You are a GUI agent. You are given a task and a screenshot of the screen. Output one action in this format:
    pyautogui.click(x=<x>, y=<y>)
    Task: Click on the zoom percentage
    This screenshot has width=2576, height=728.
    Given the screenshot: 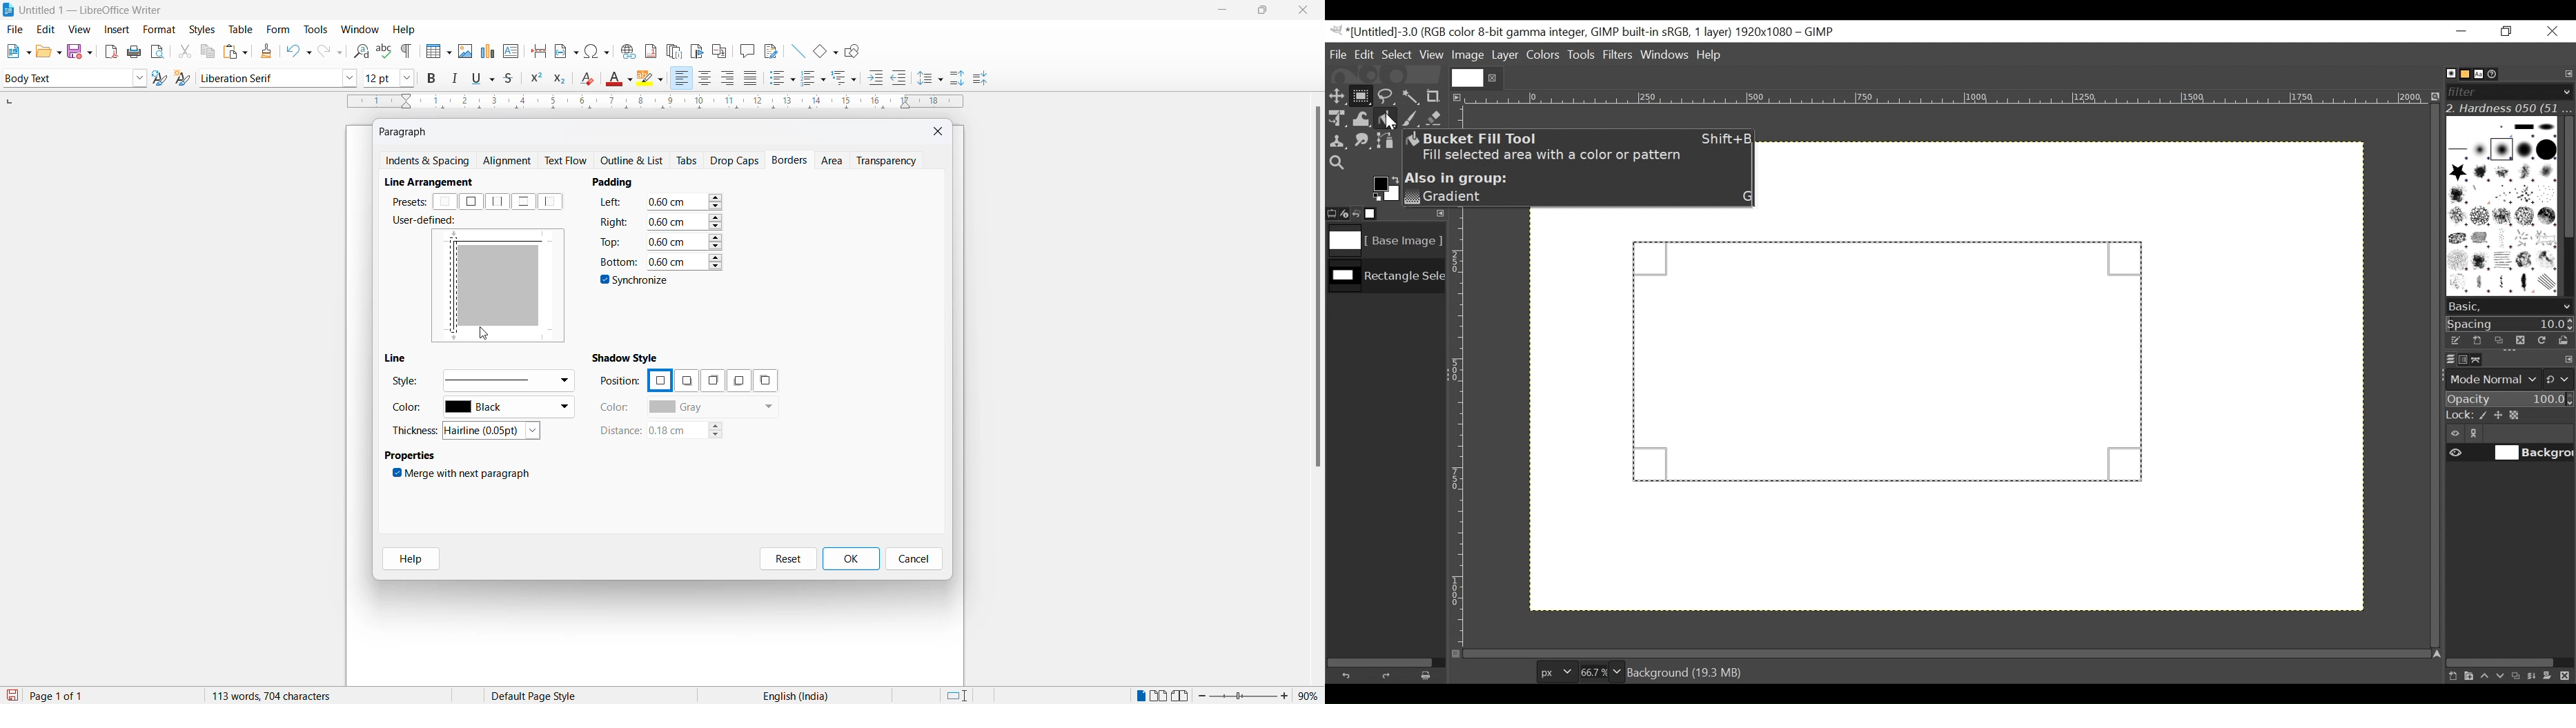 What is the action you would take?
    pyautogui.click(x=1311, y=694)
    